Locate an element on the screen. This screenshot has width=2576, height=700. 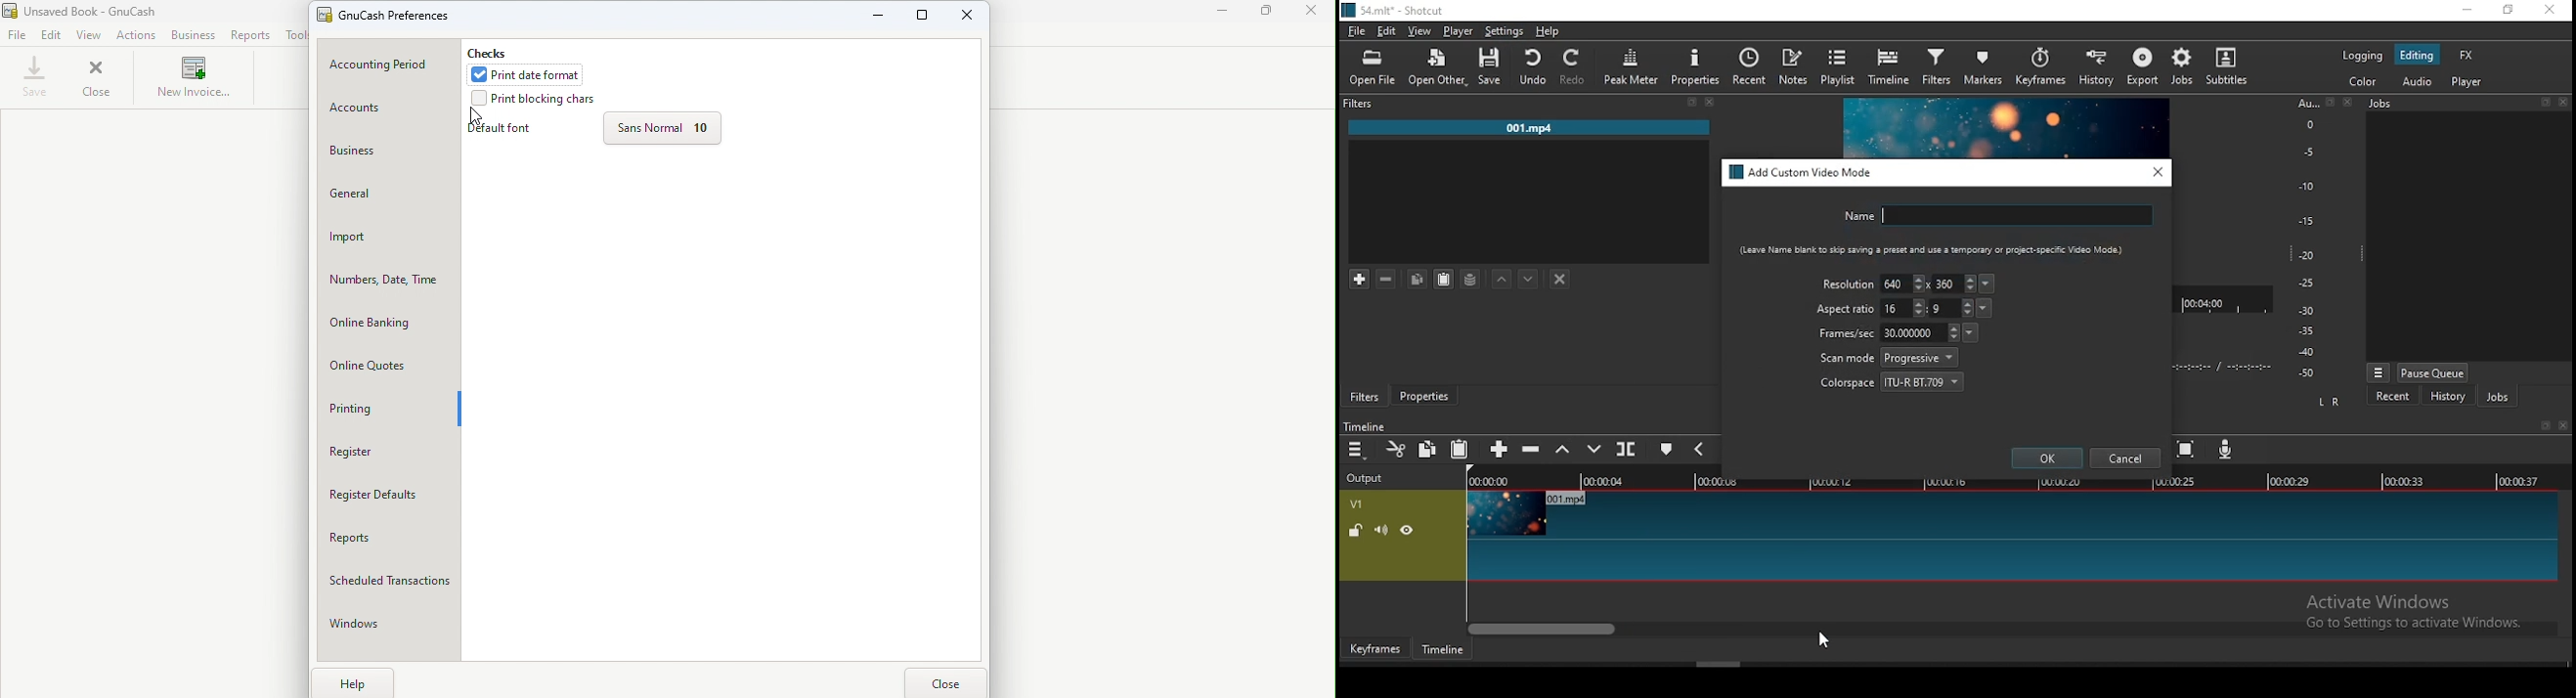
close is located at coordinates (2350, 102).